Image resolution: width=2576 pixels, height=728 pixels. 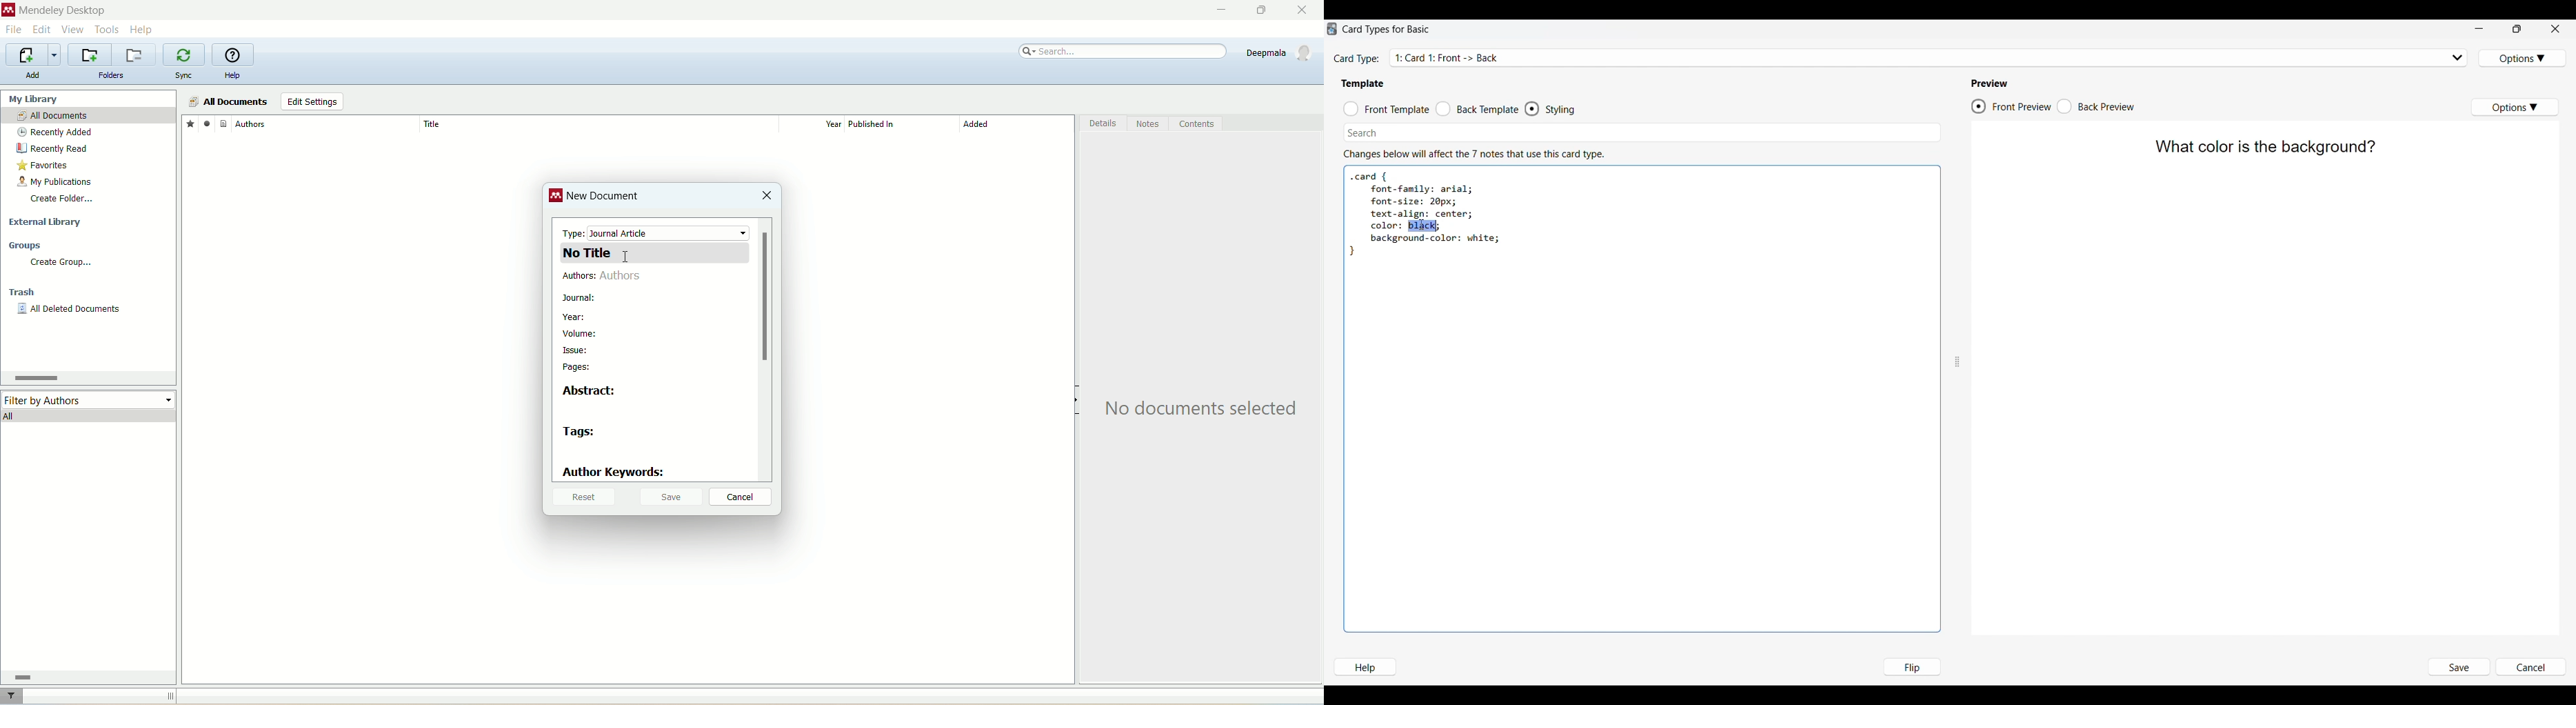 What do you see at coordinates (2518, 29) in the screenshot?
I see `Show interface in smaller tab` at bounding box center [2518, 29].